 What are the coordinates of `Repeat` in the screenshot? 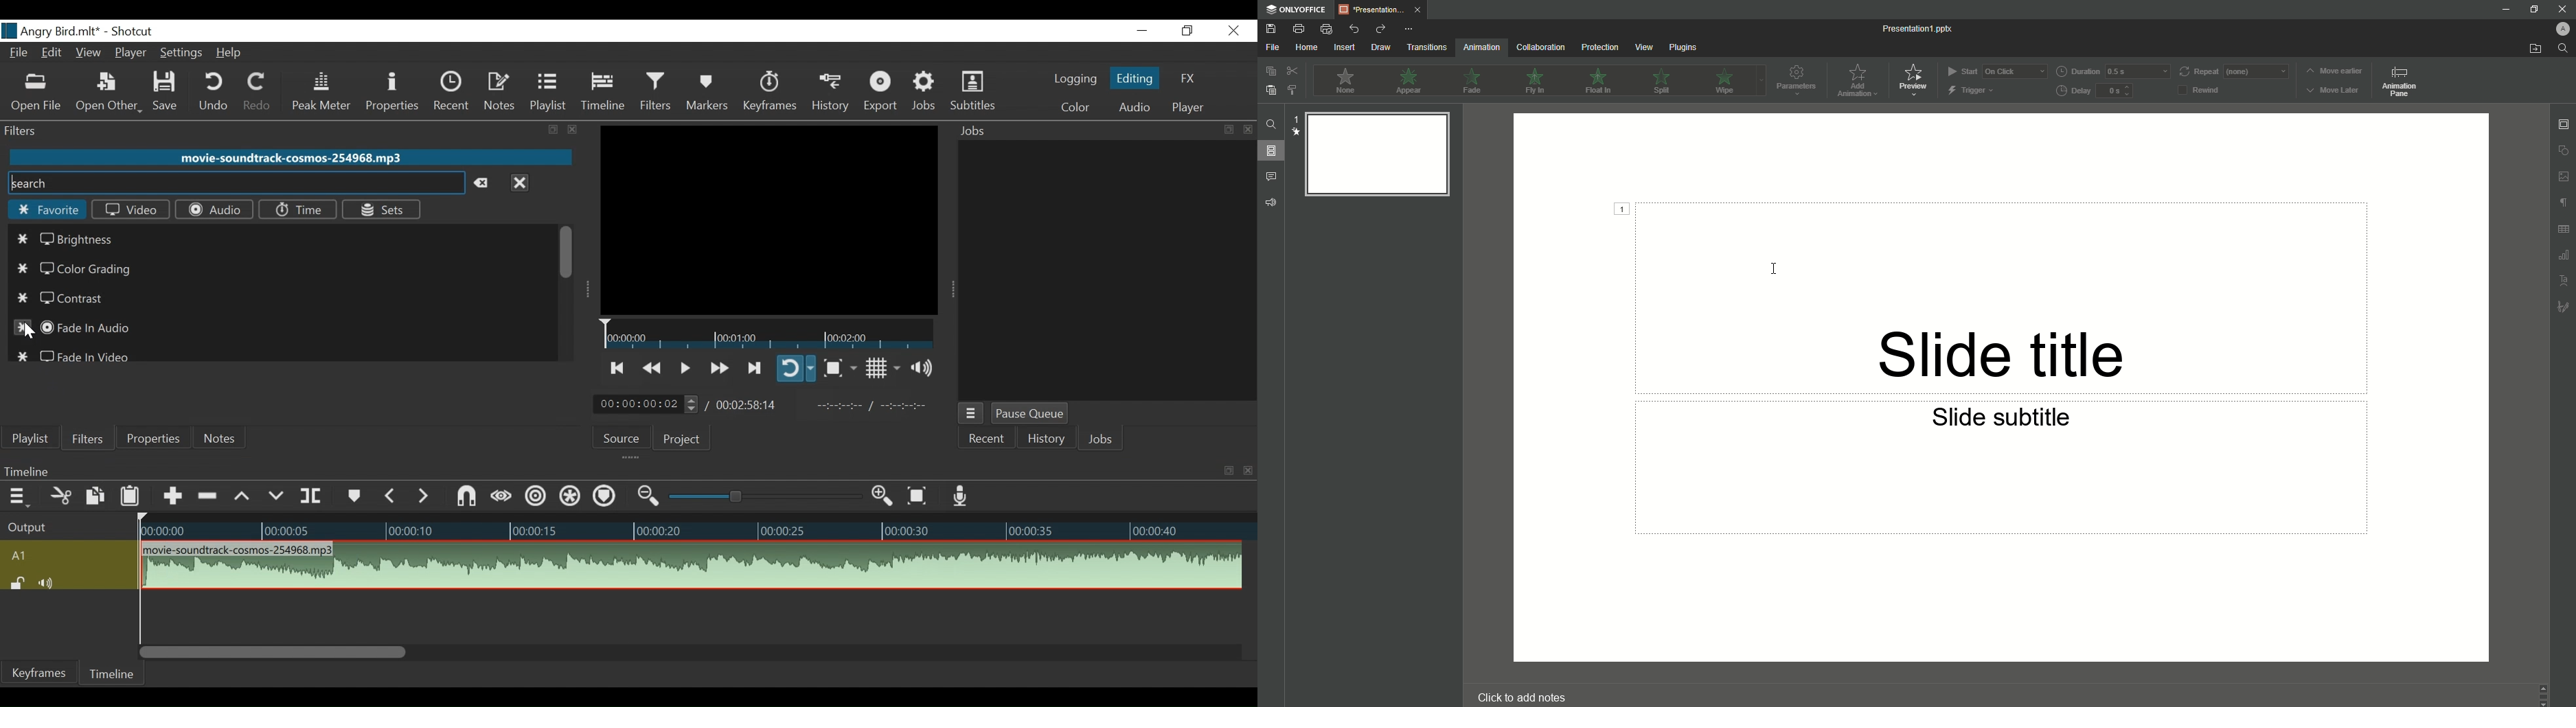 It's located at (2233, 69).